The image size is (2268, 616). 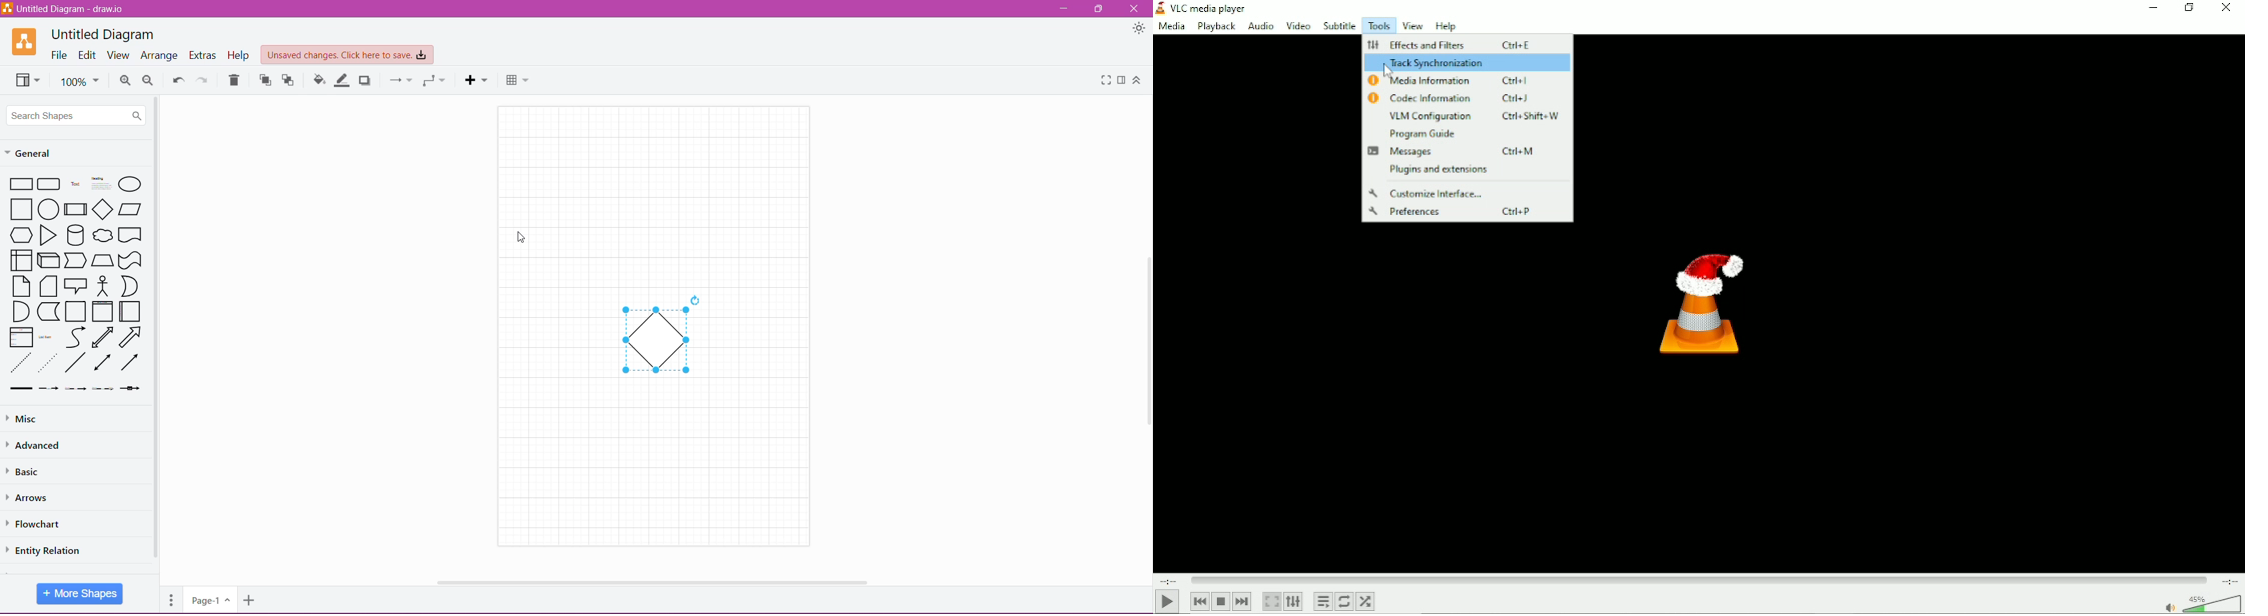 What do you see at coordinates (476, 81) in the screenshot?
I see `Insert ` at bounding box center [476, 81].